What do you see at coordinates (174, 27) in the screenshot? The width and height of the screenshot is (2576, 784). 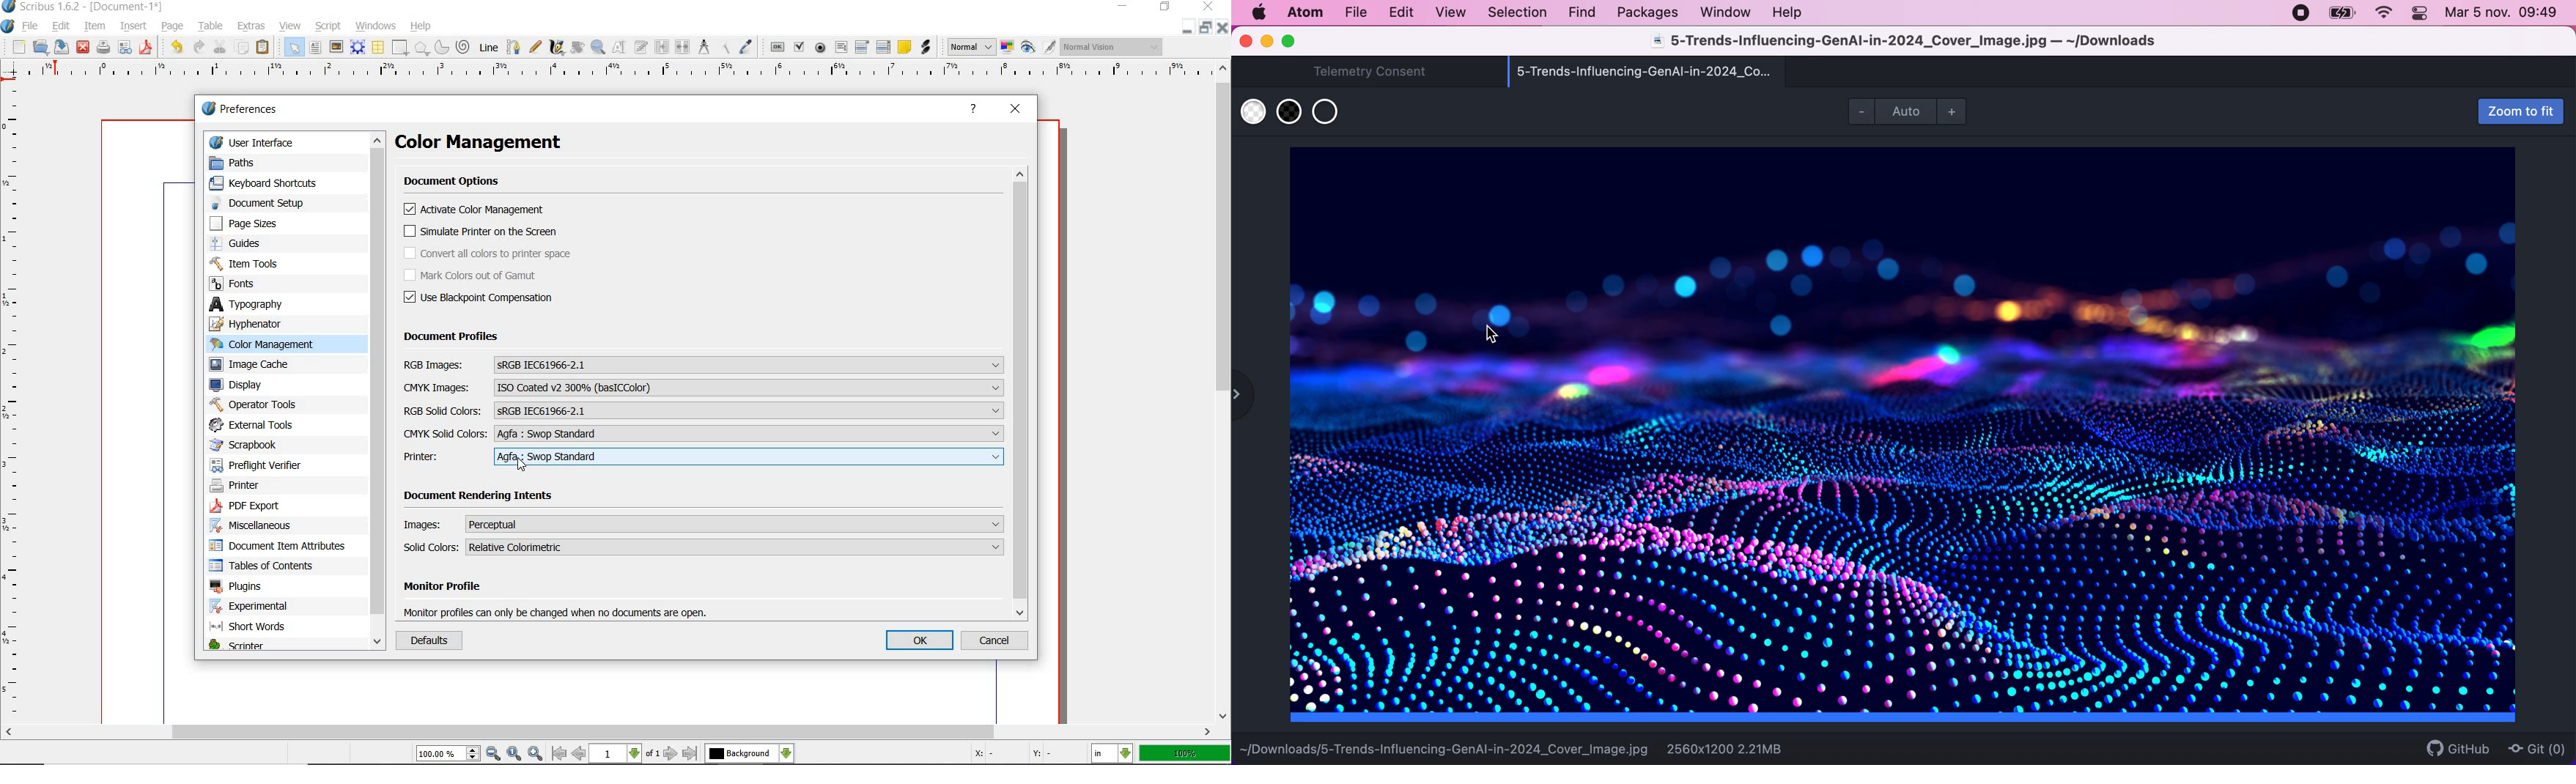 I see `page` at bounding box center [174, 27].